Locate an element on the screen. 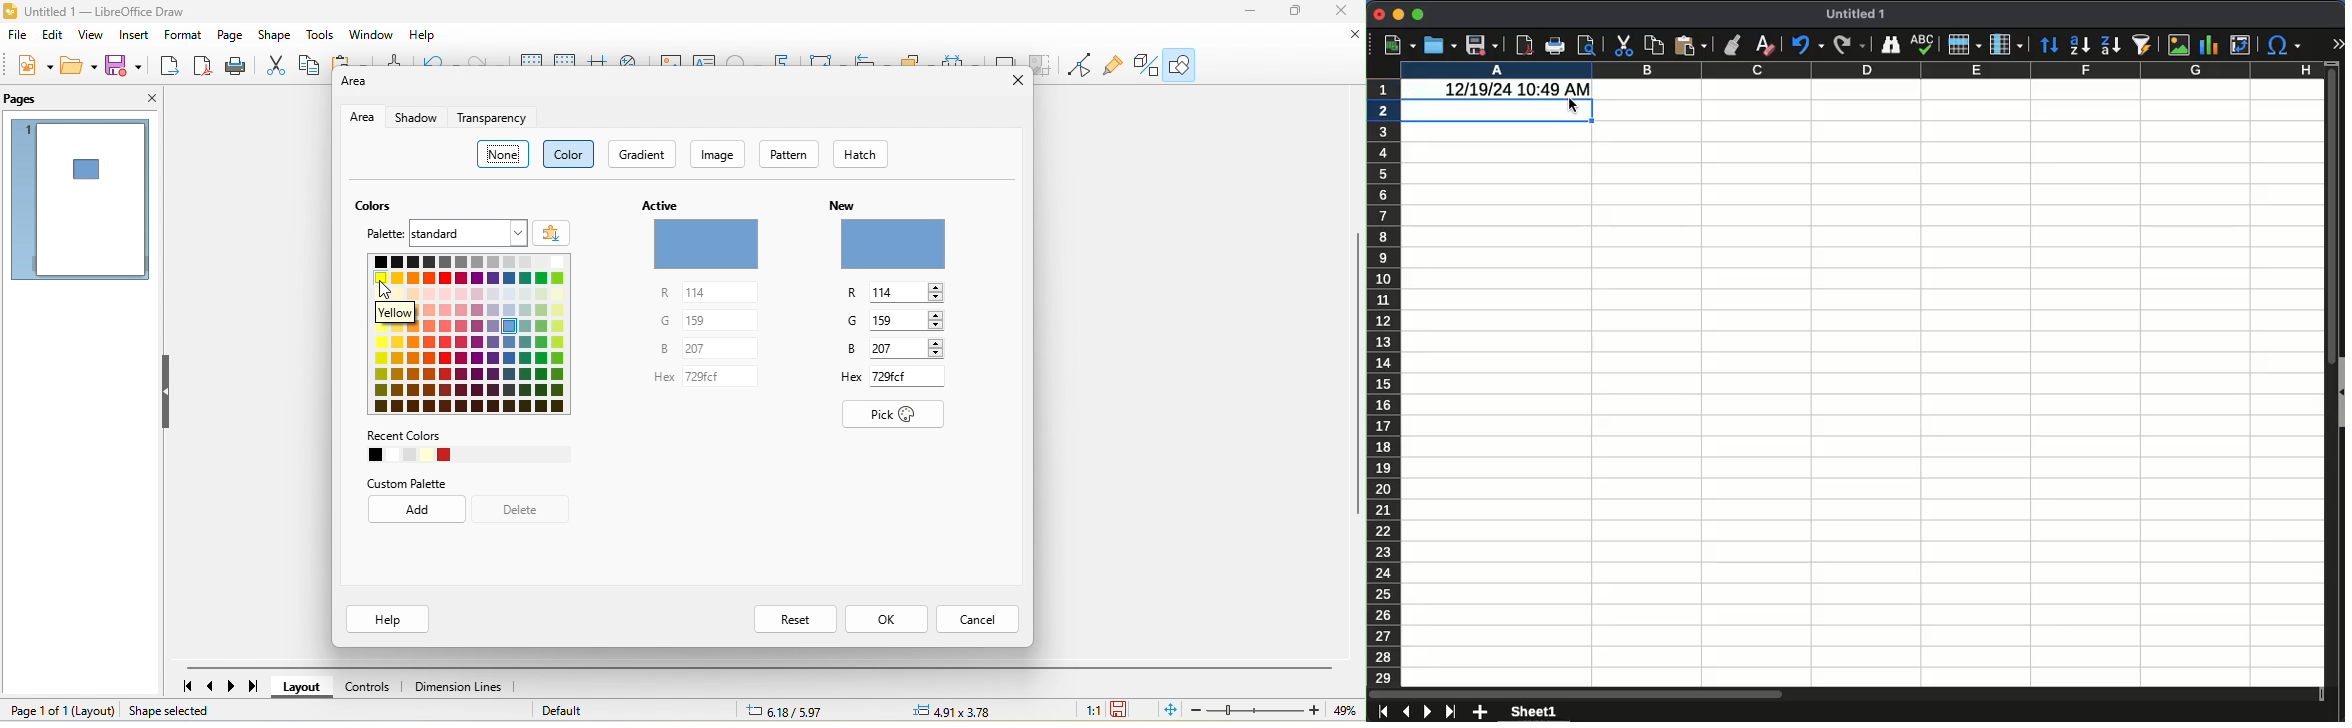  cancel is located at coordinates (983, 619).